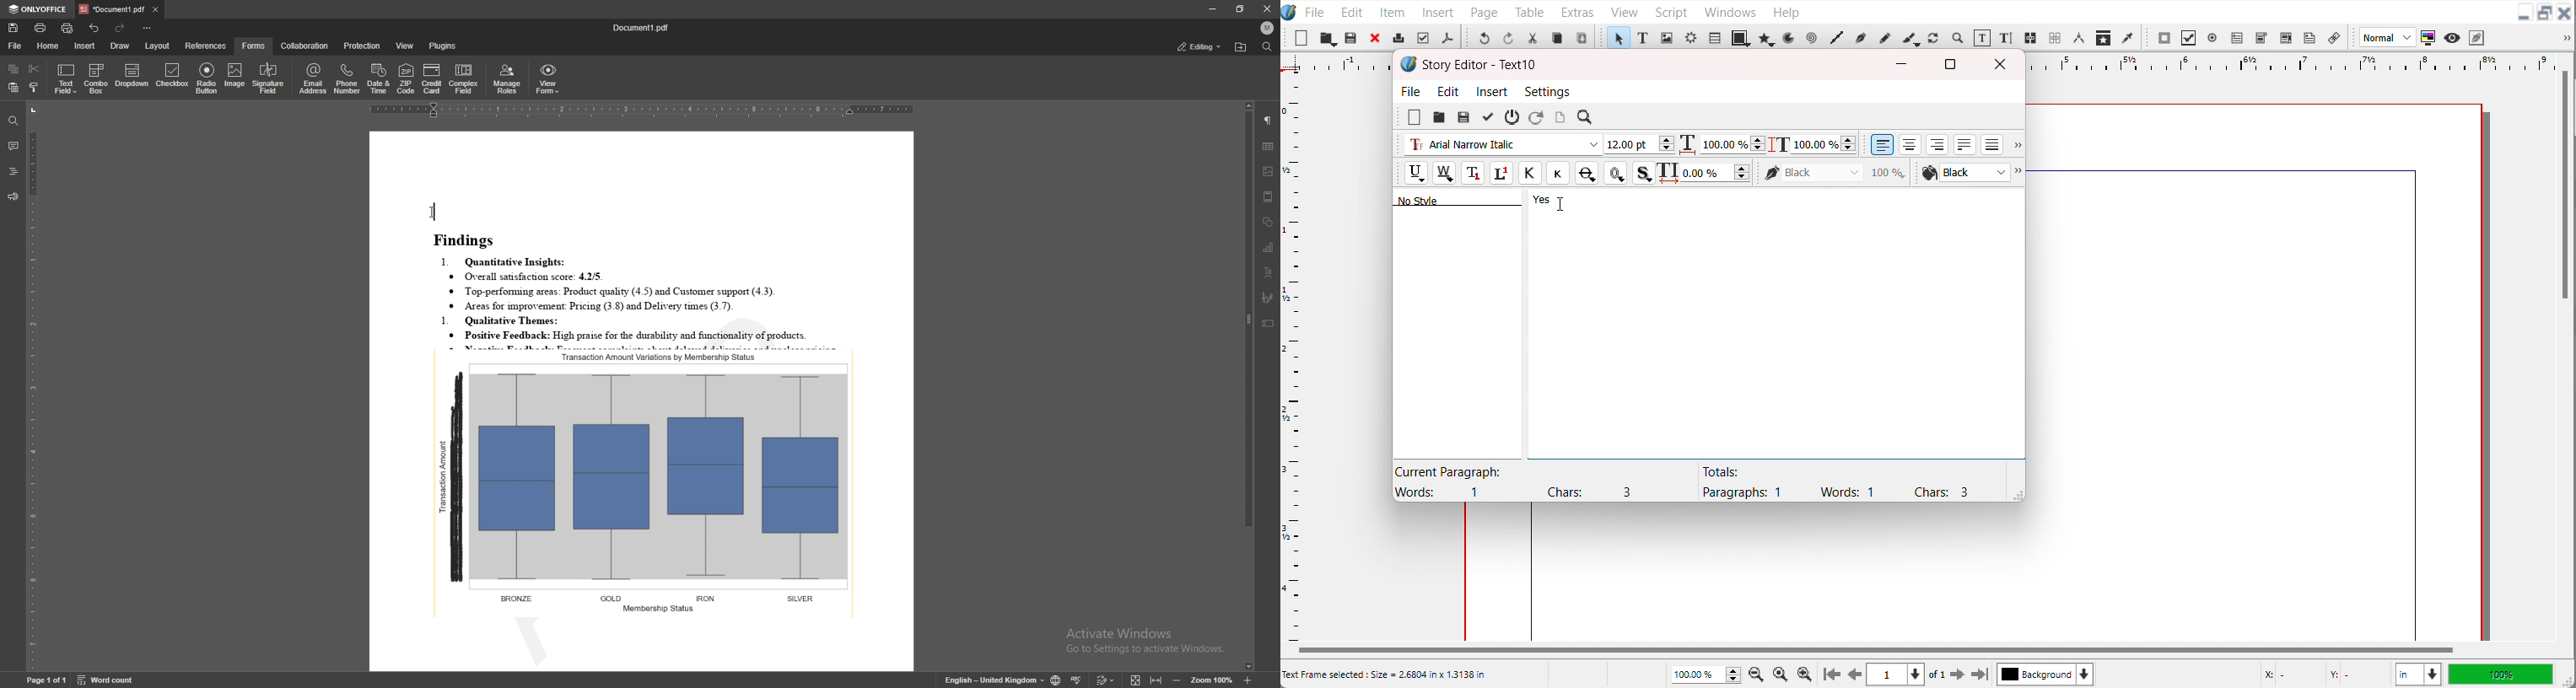  I want to click on Align text right, so click(1937, 144).